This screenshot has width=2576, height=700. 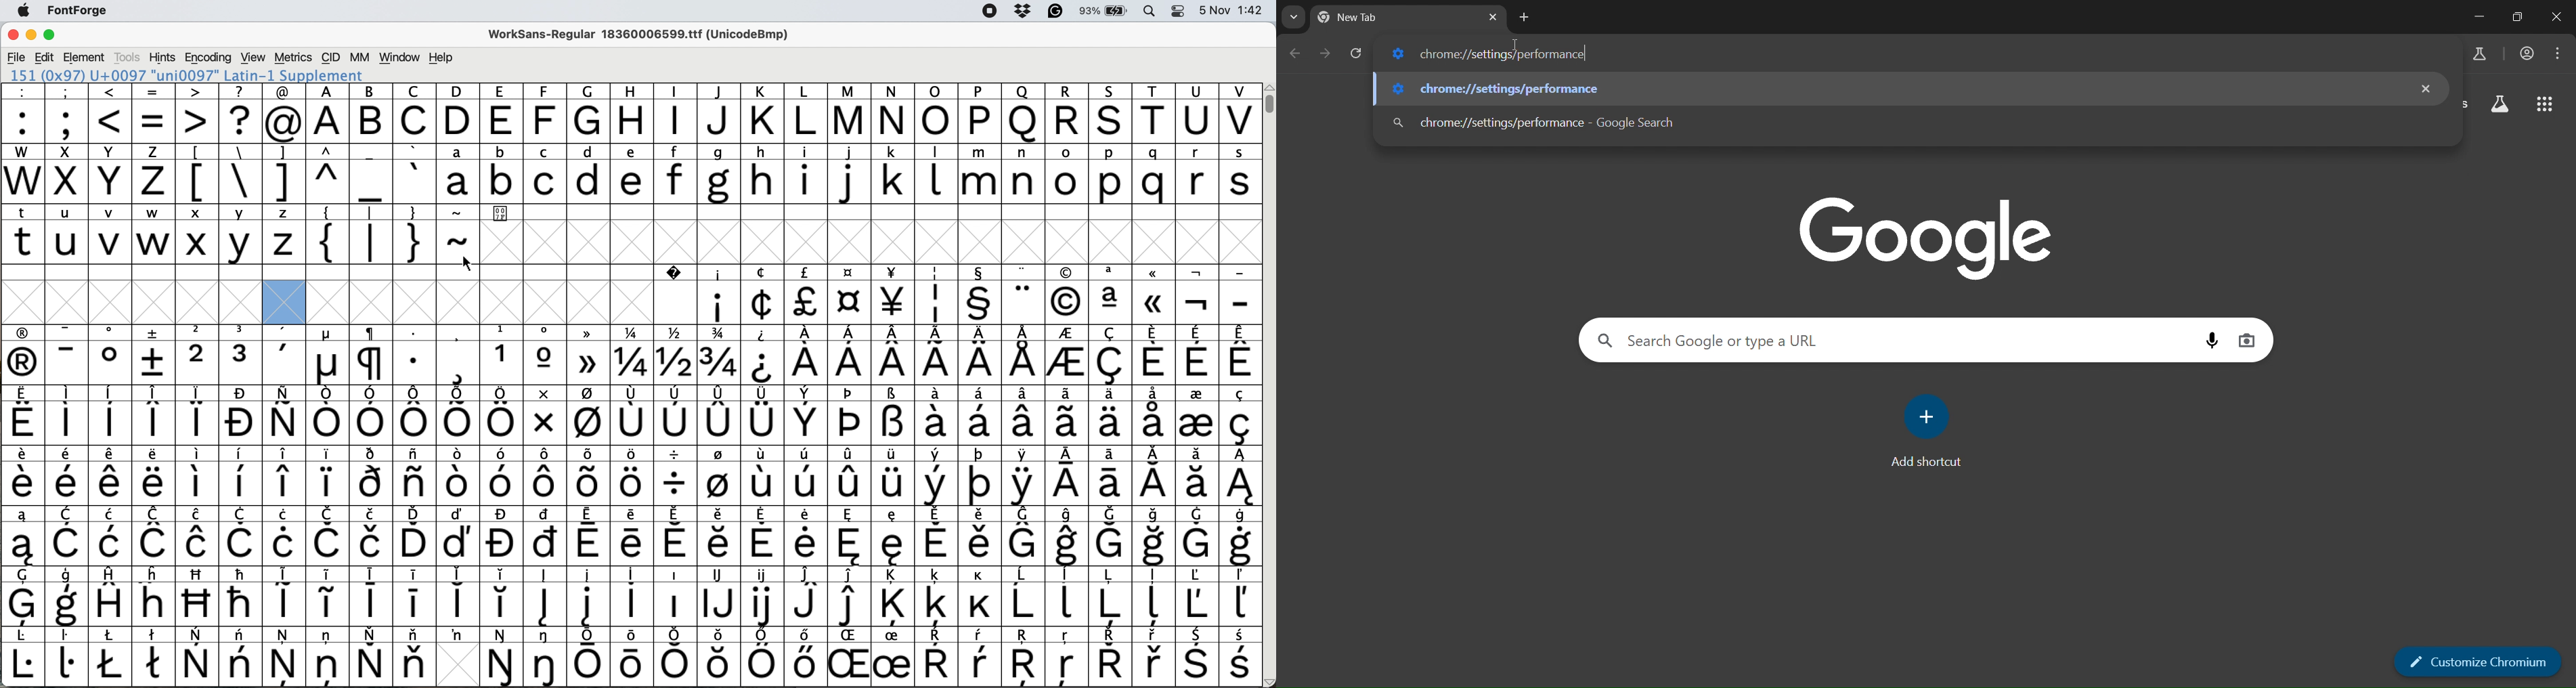 I want to click on restore down, so click(x=2518, y=17).